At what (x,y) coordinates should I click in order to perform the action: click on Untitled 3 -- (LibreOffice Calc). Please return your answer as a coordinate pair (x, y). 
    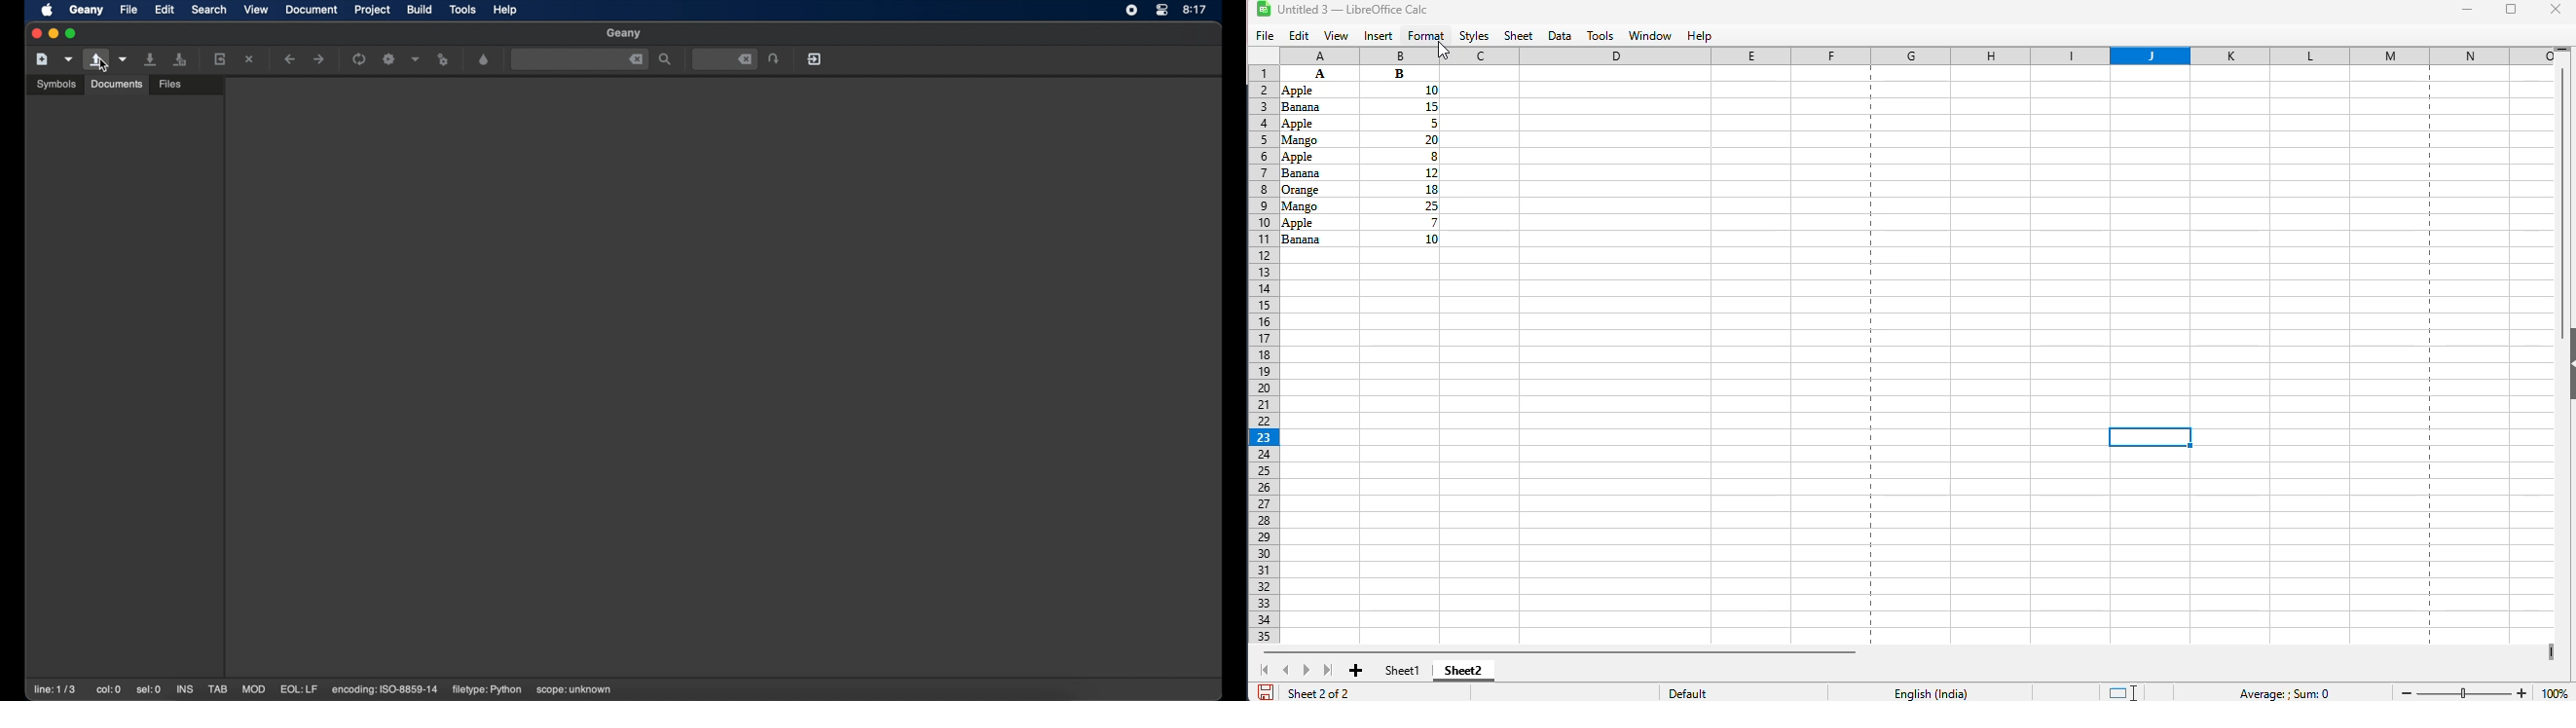
    Looking at the image, I should click on (1357, 11).